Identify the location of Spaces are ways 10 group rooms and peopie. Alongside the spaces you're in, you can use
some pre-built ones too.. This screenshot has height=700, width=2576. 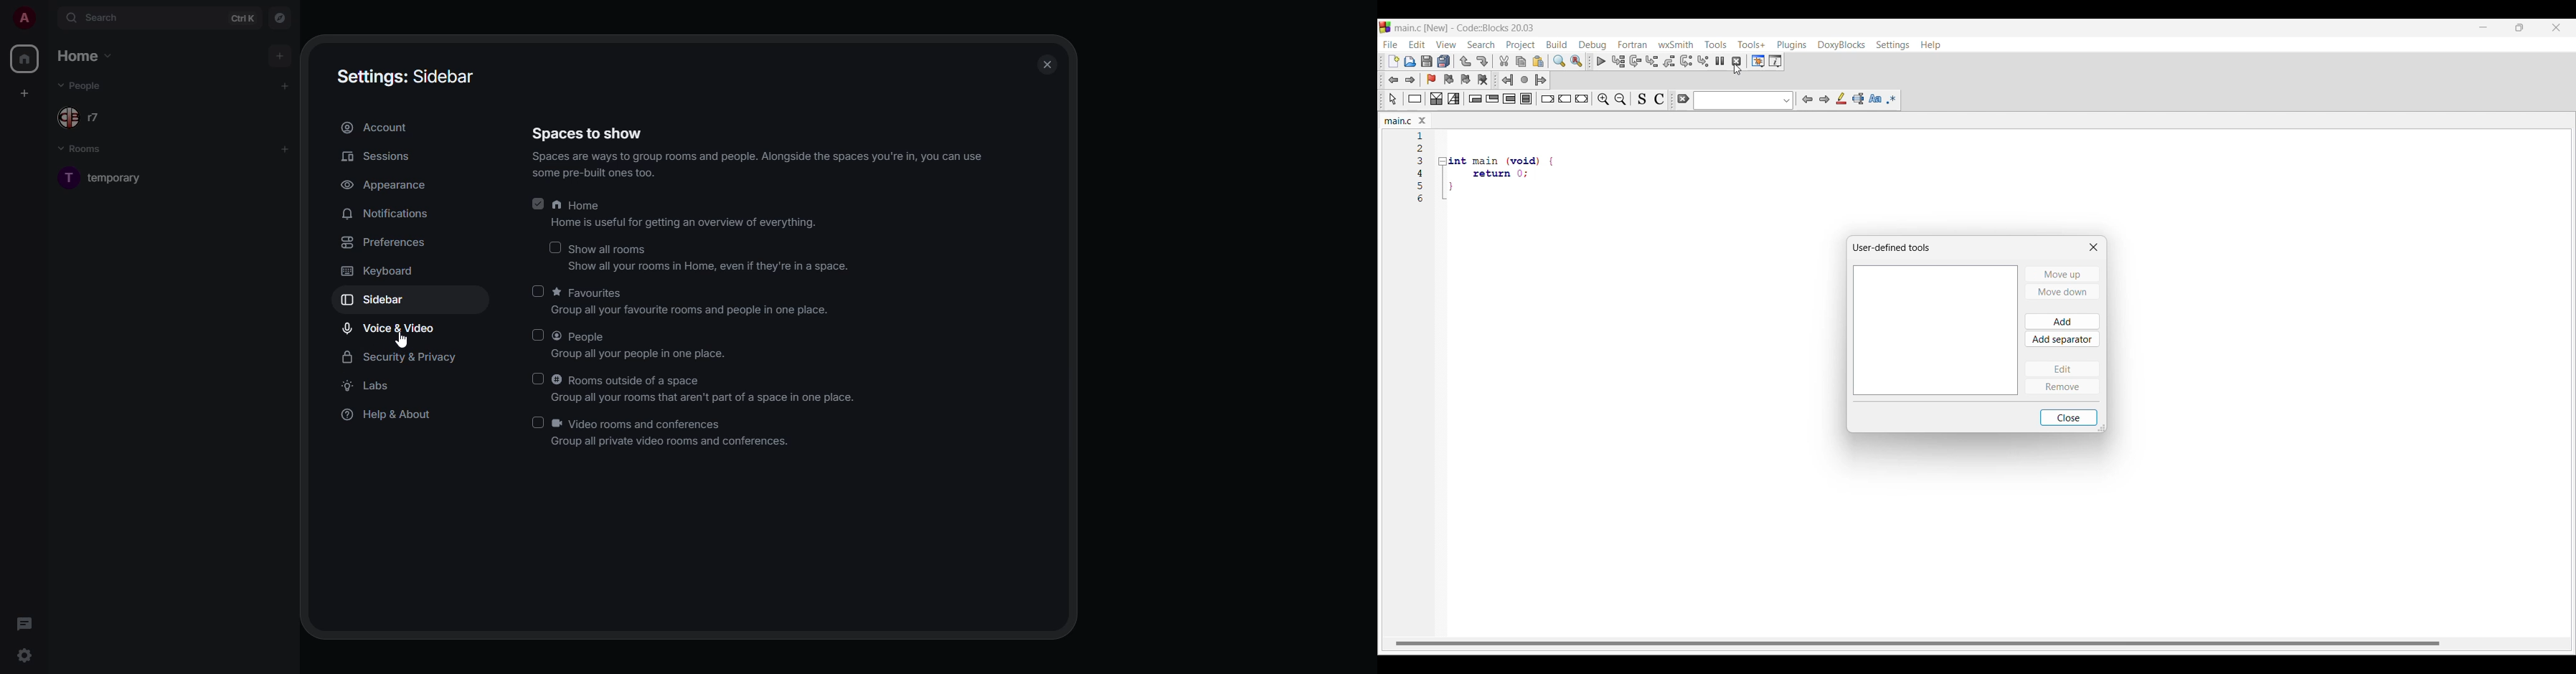
(746, 166).